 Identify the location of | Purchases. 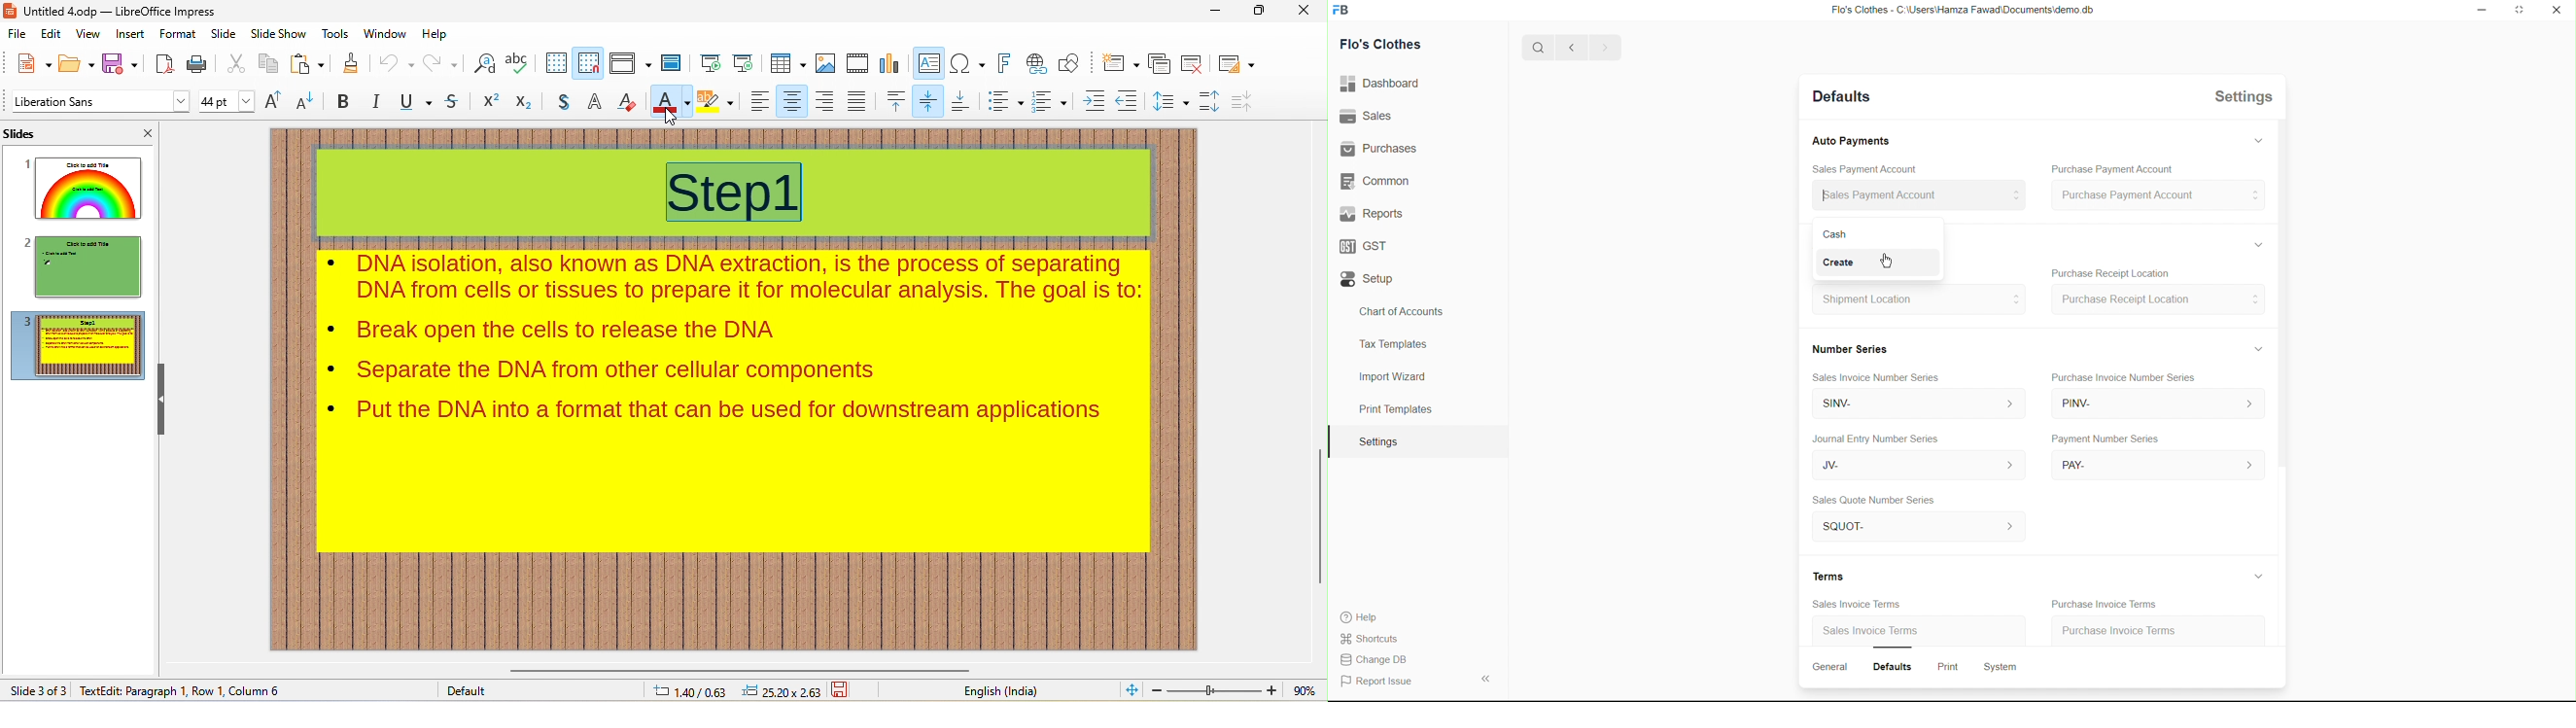
(1384, 147).